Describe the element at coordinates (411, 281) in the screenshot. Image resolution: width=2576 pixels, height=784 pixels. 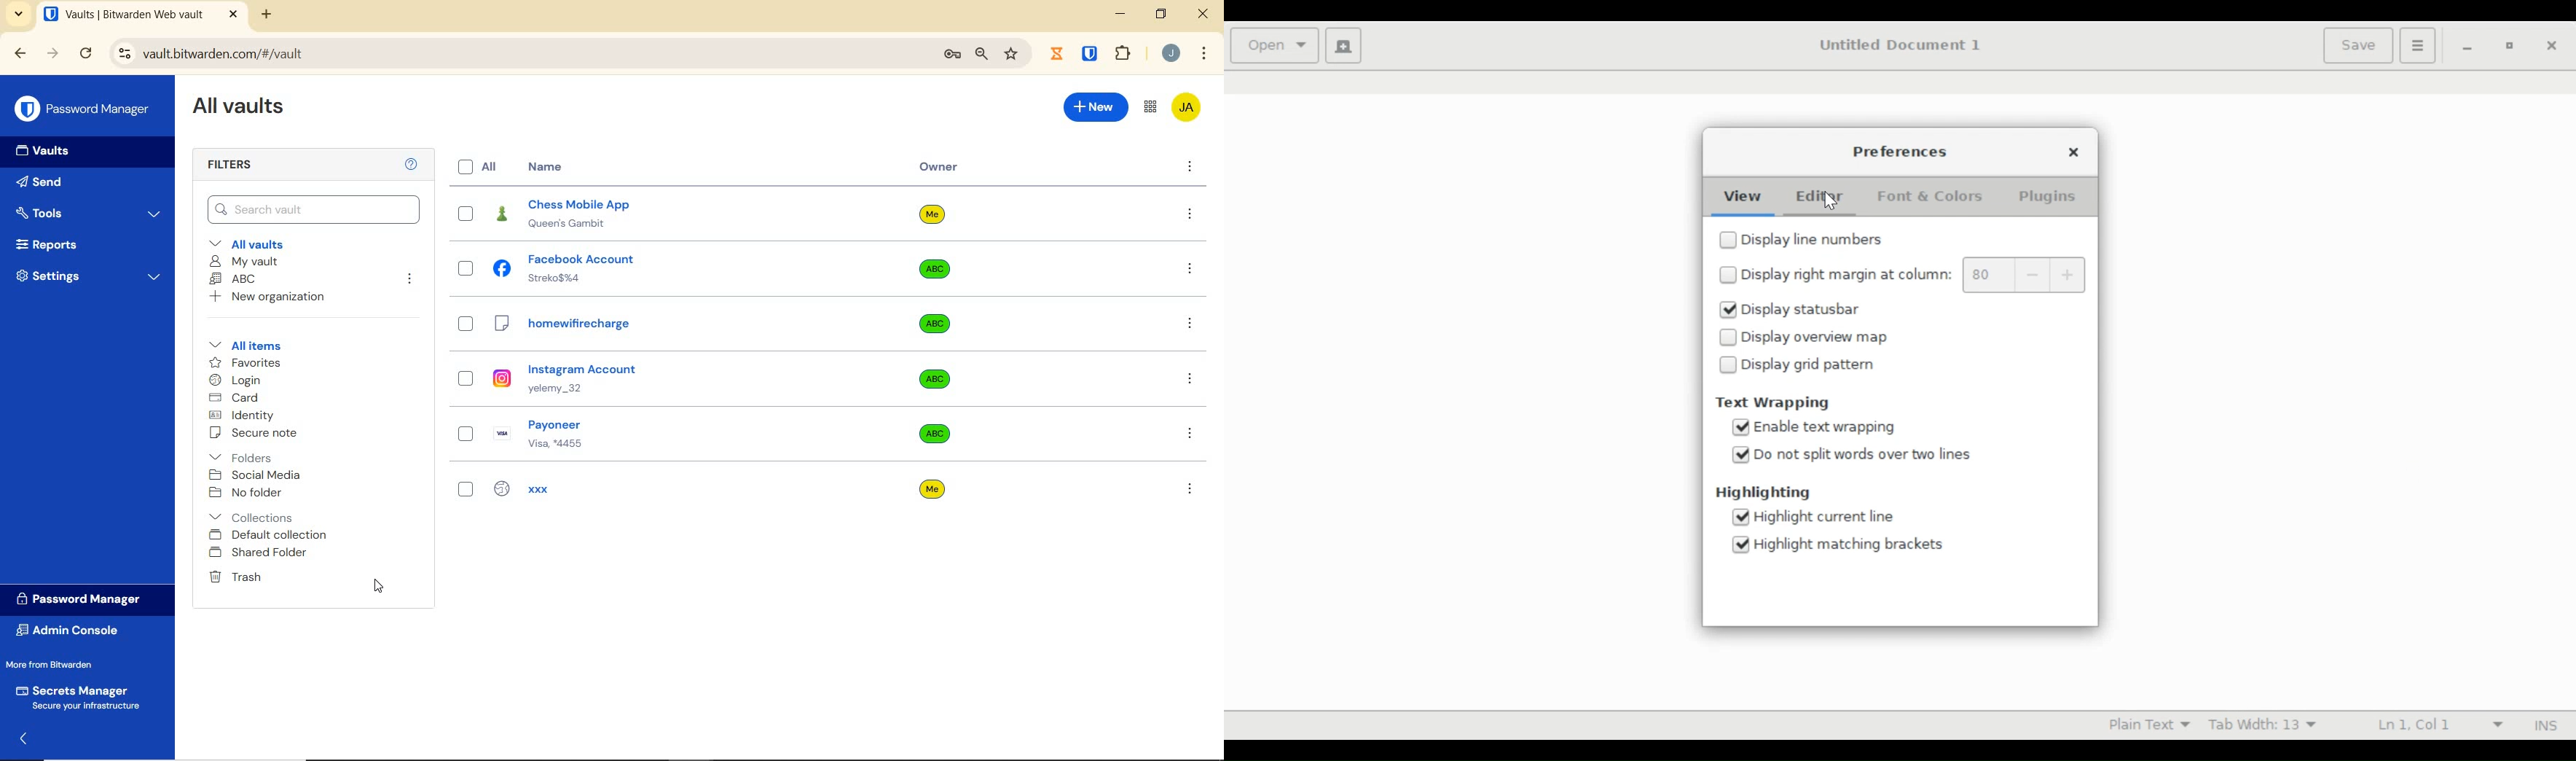
I see `leave` at that location.